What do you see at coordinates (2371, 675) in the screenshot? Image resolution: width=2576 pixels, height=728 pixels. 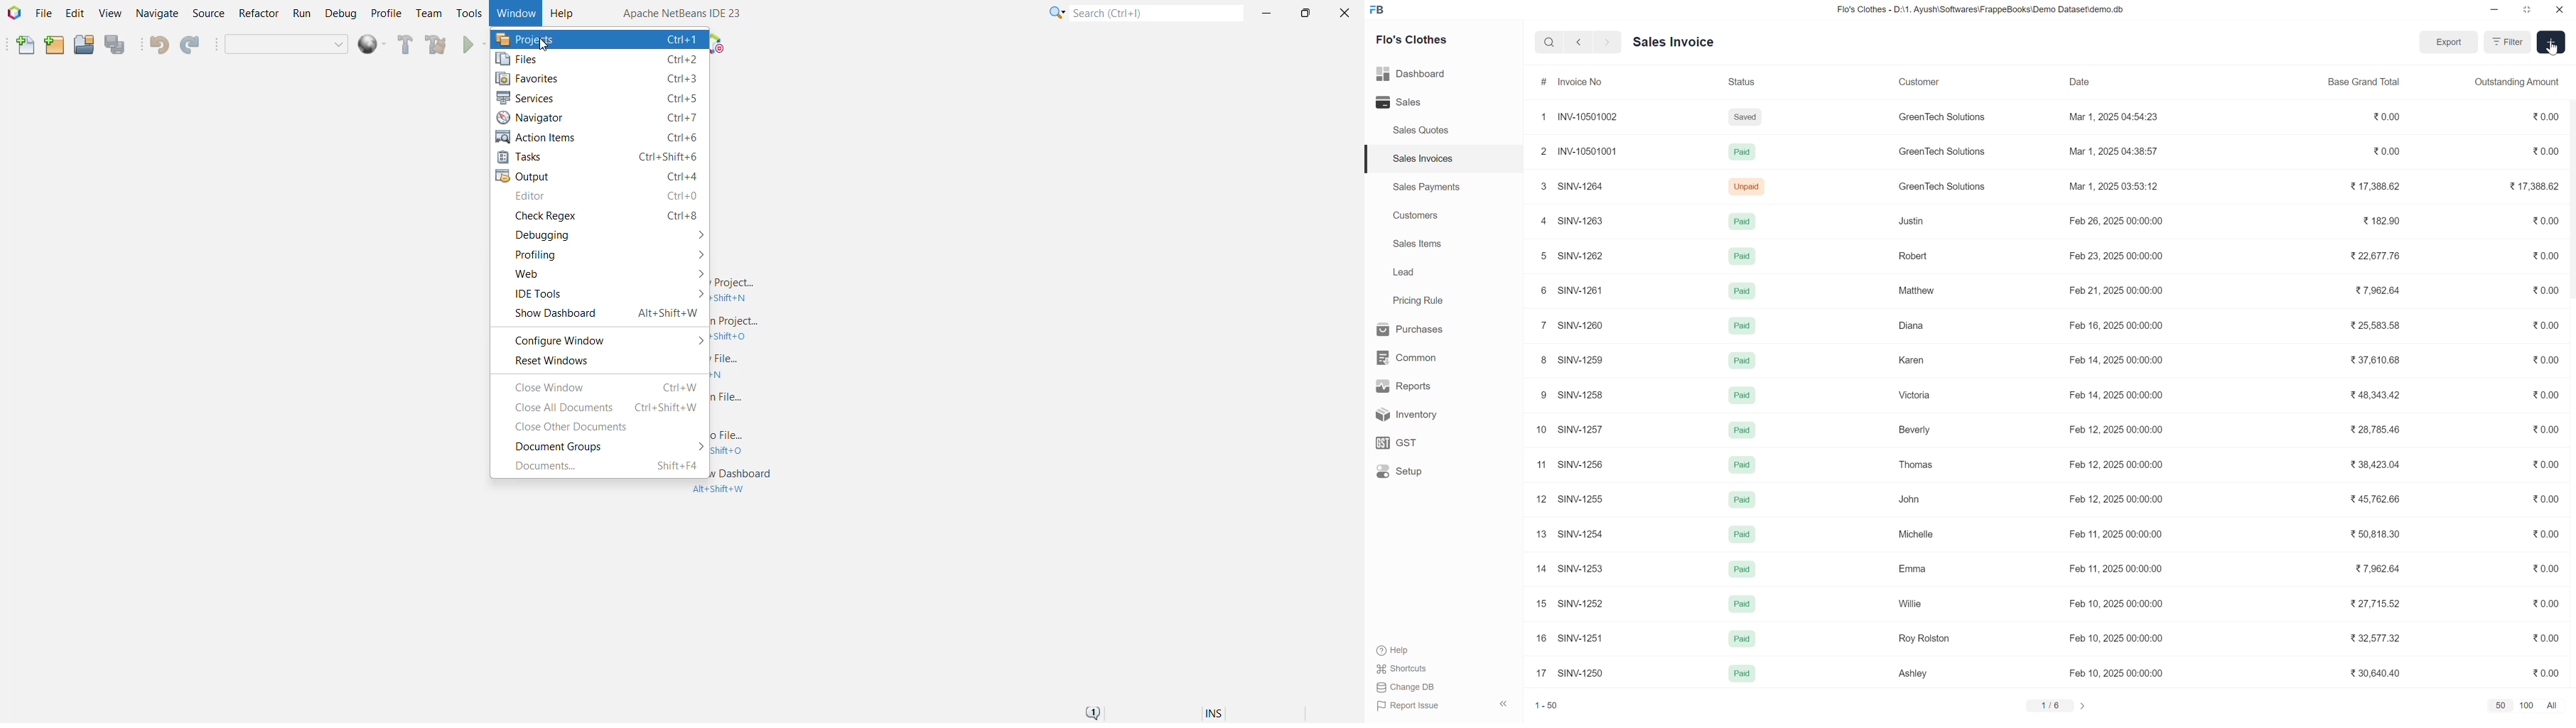 I see `₹30,640.40` at bounding box center [2371, 675].